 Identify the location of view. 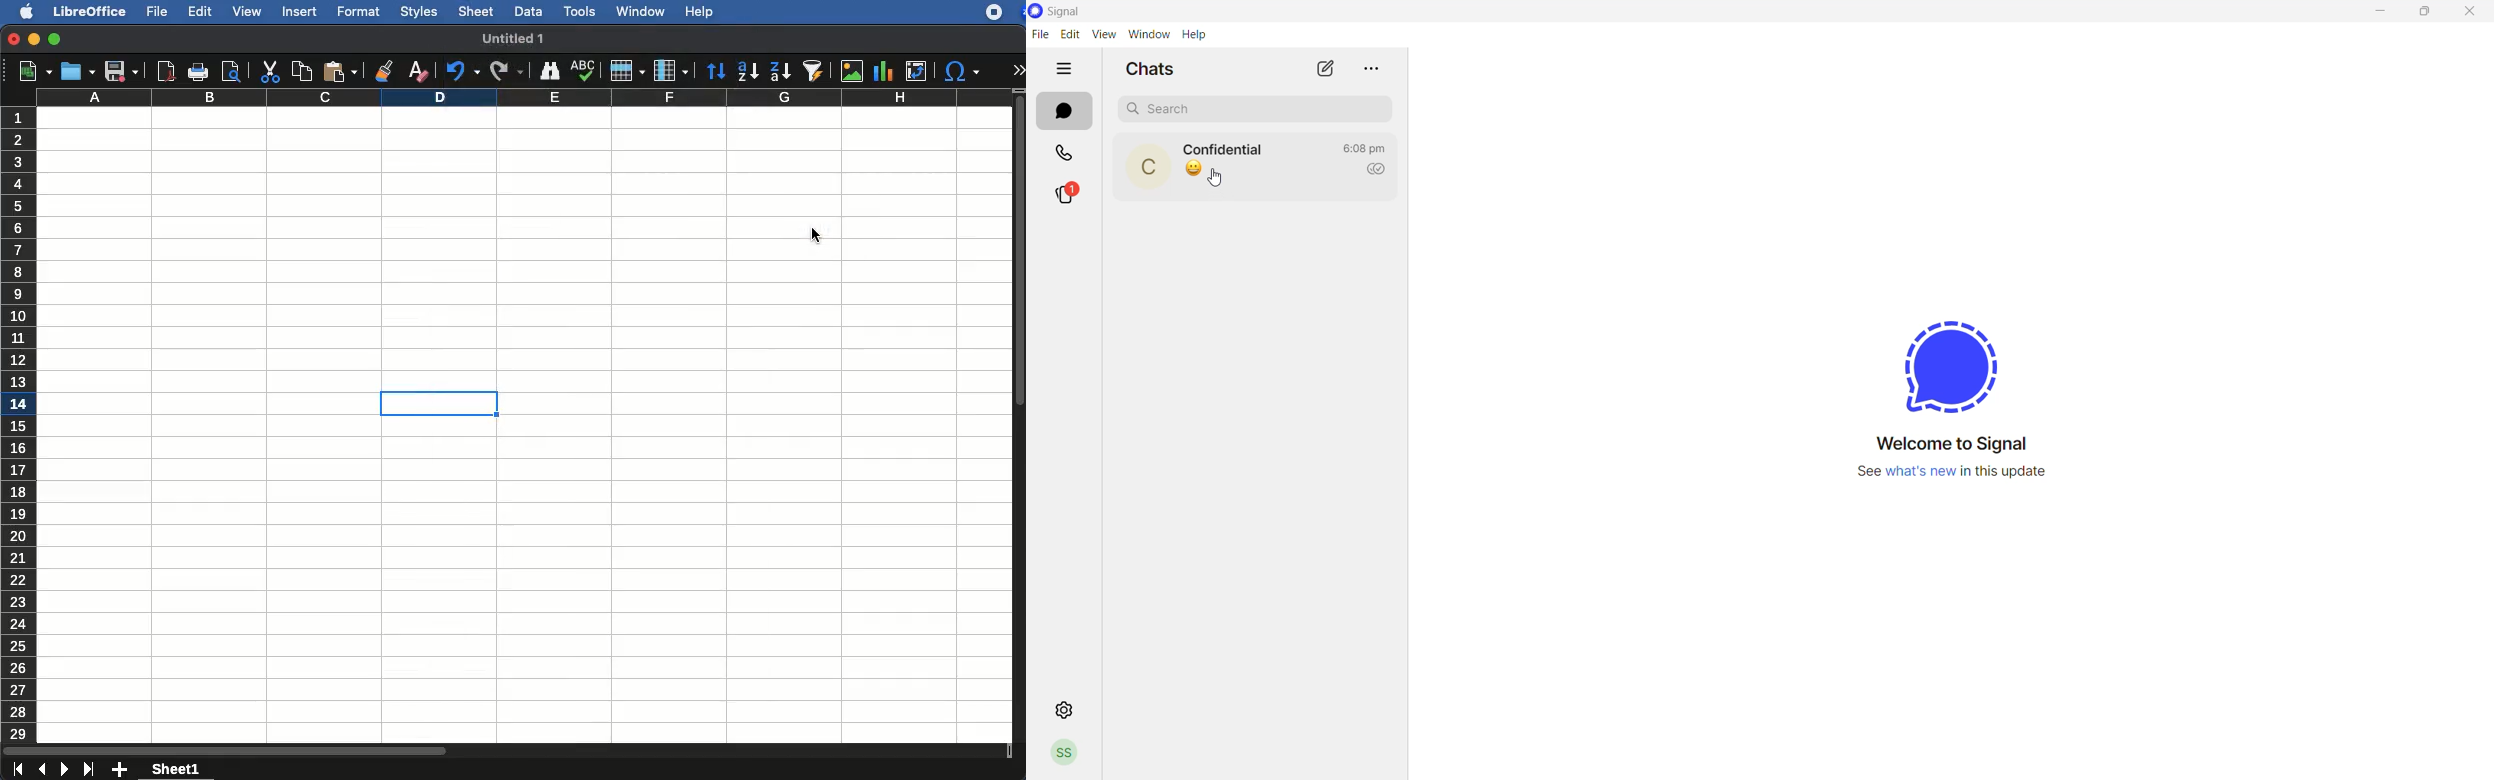
(244, 14).